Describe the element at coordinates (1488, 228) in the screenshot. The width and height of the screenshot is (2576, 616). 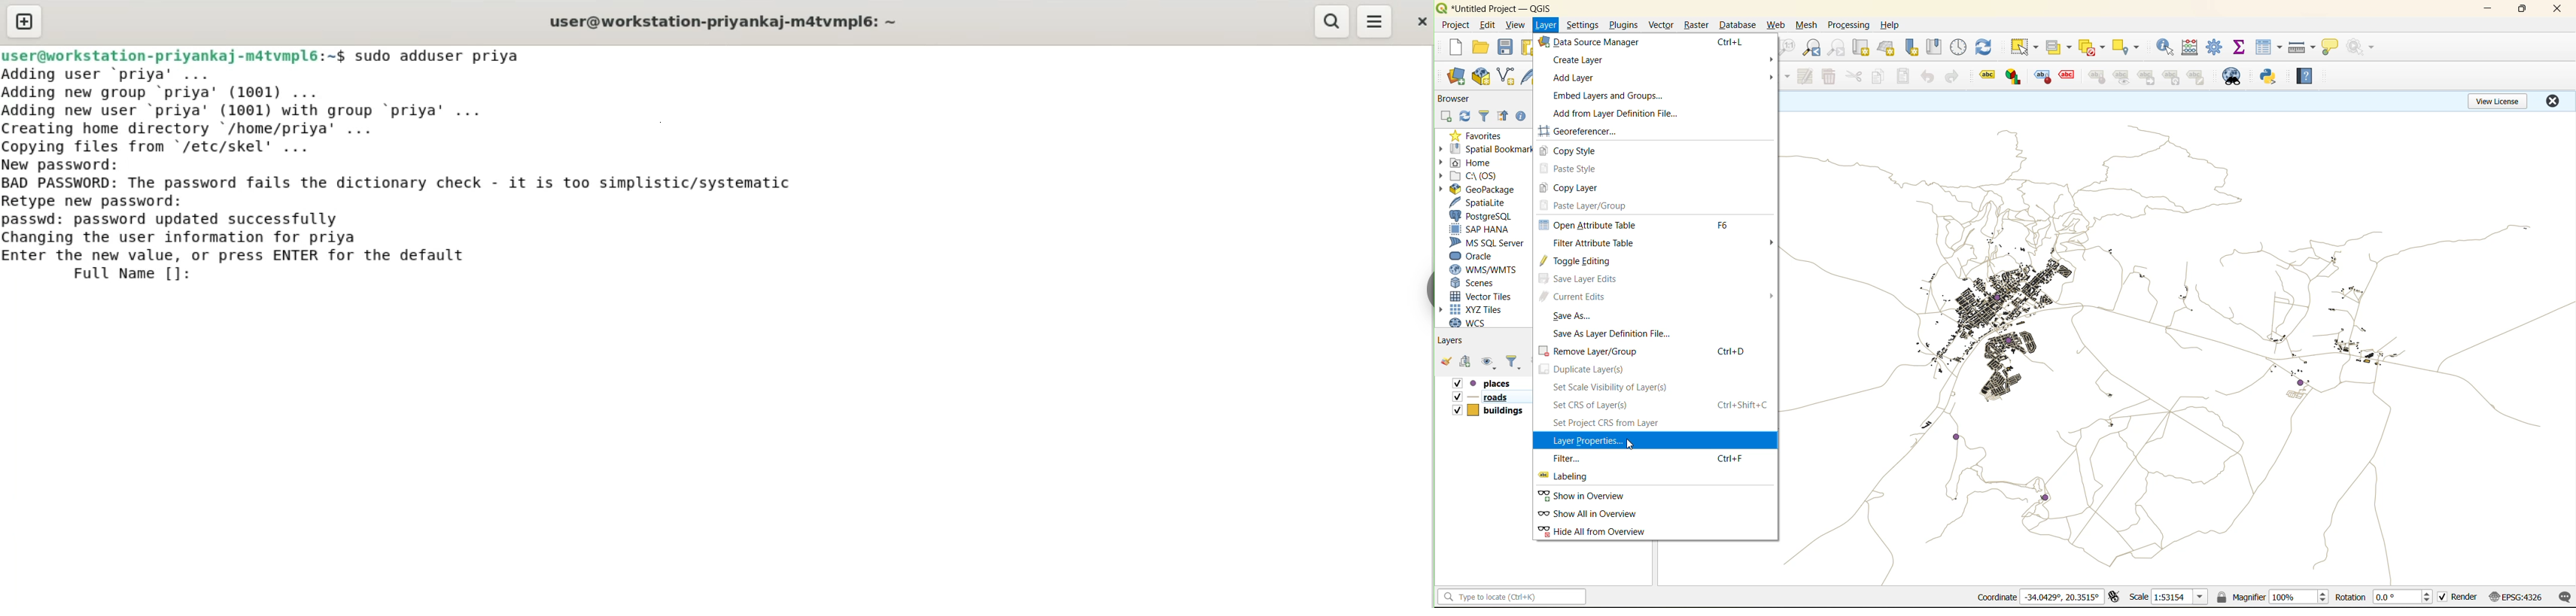
I see `sap hana` at that location.